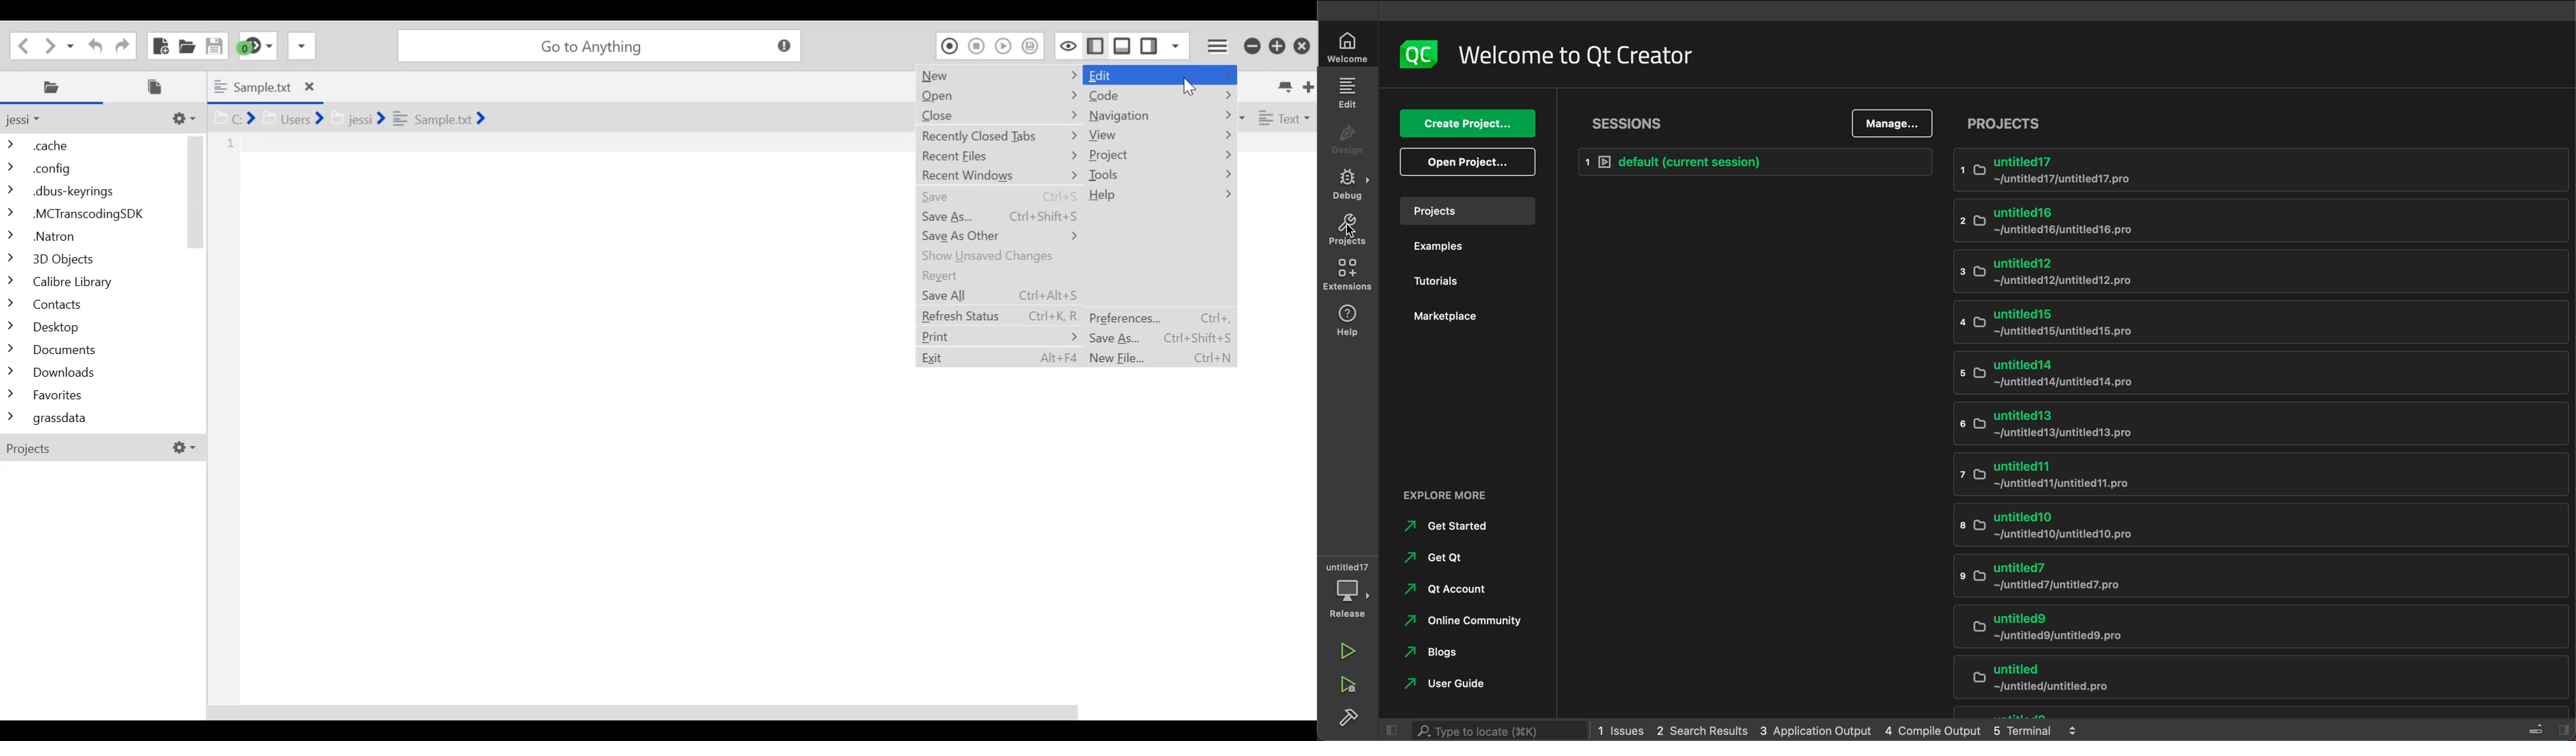 The width and height of the screenshot is (2576, 756). I want to click on projects, so click(1468, 211).